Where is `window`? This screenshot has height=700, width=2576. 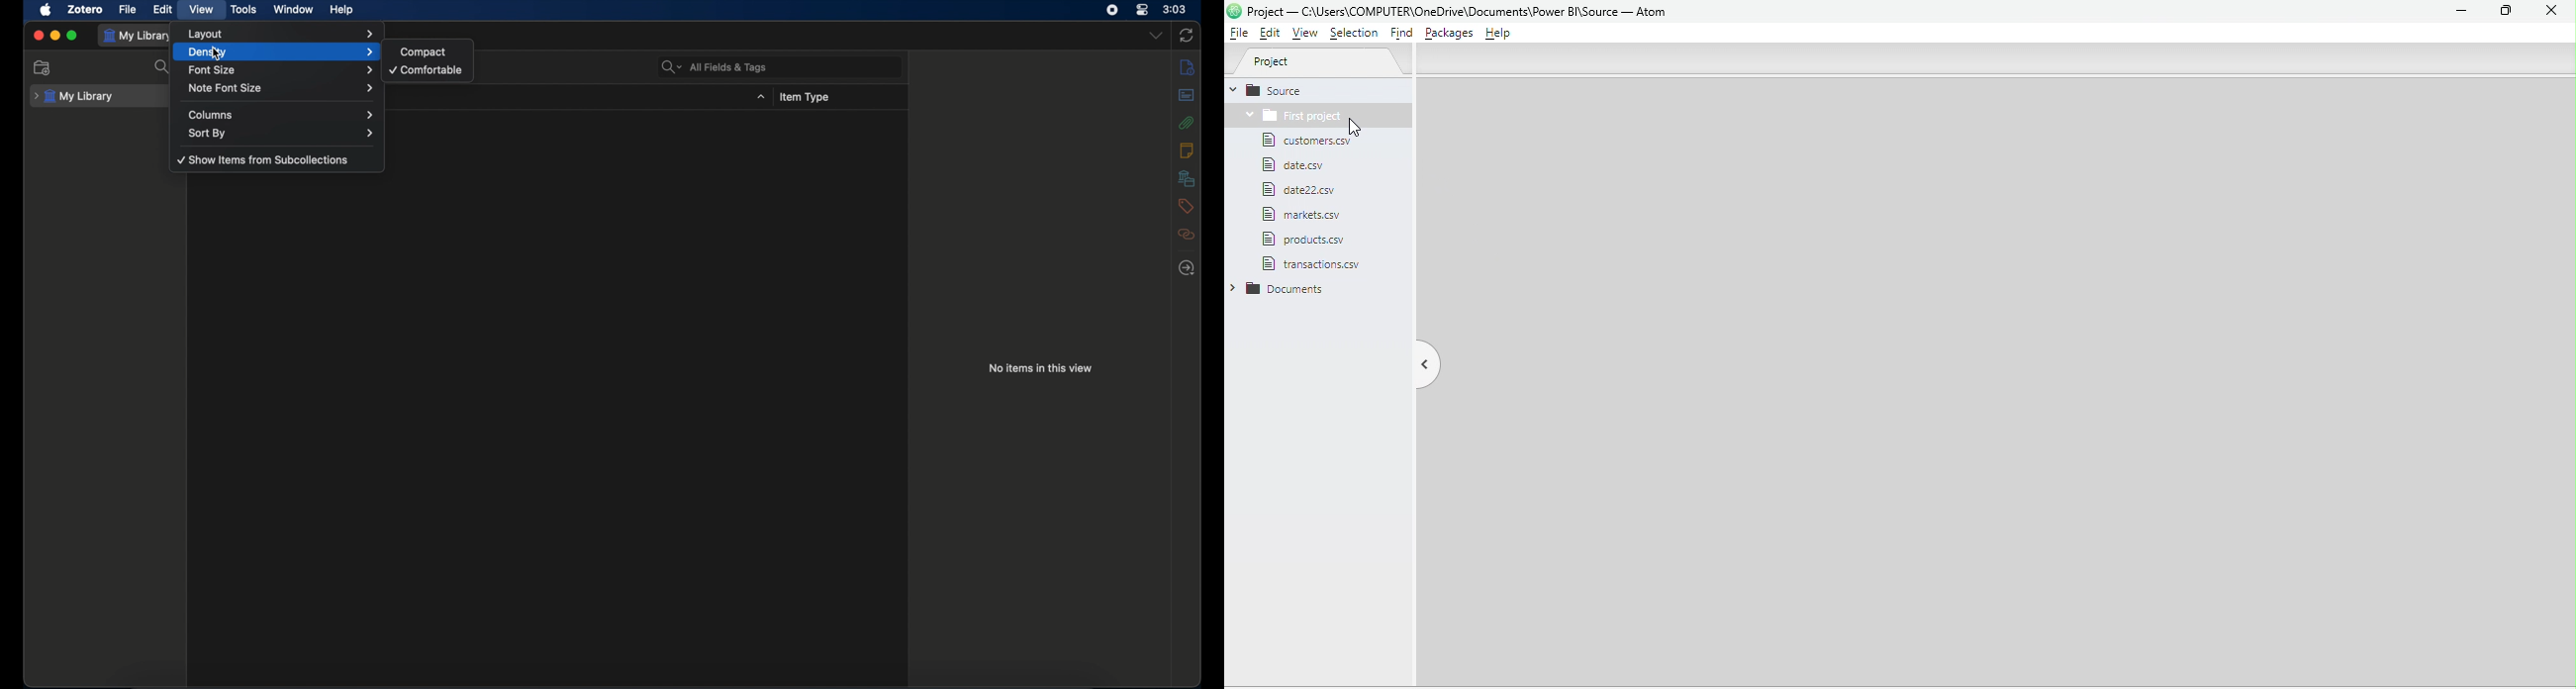
window is located at coordinates (294, 9).